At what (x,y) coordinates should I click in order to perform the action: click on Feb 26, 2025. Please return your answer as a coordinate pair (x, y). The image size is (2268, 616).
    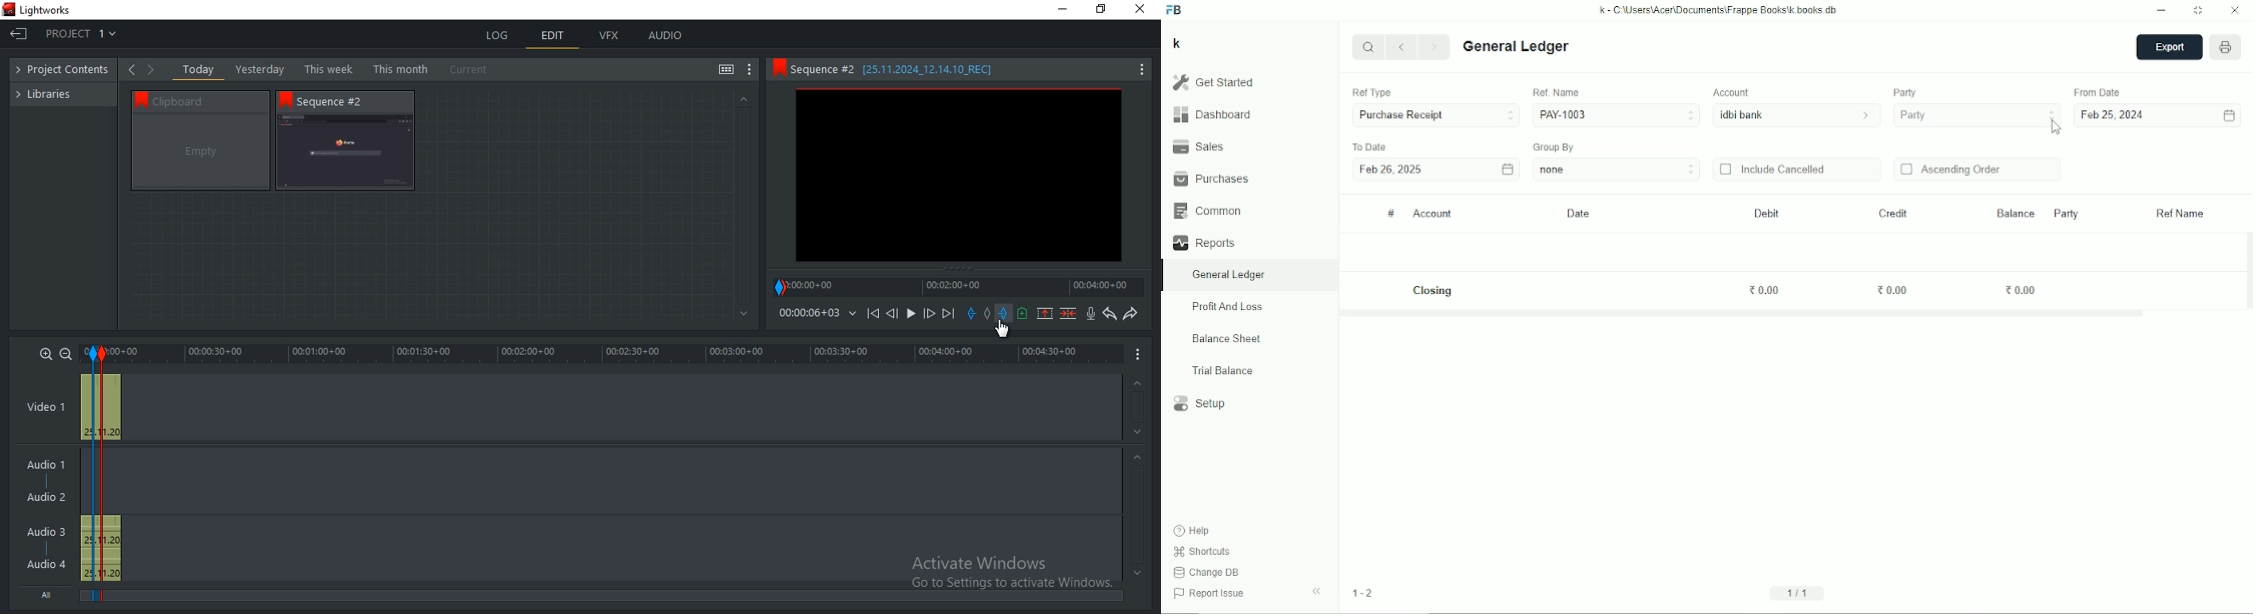
    Looking at the image, I should click on (1391, 171).